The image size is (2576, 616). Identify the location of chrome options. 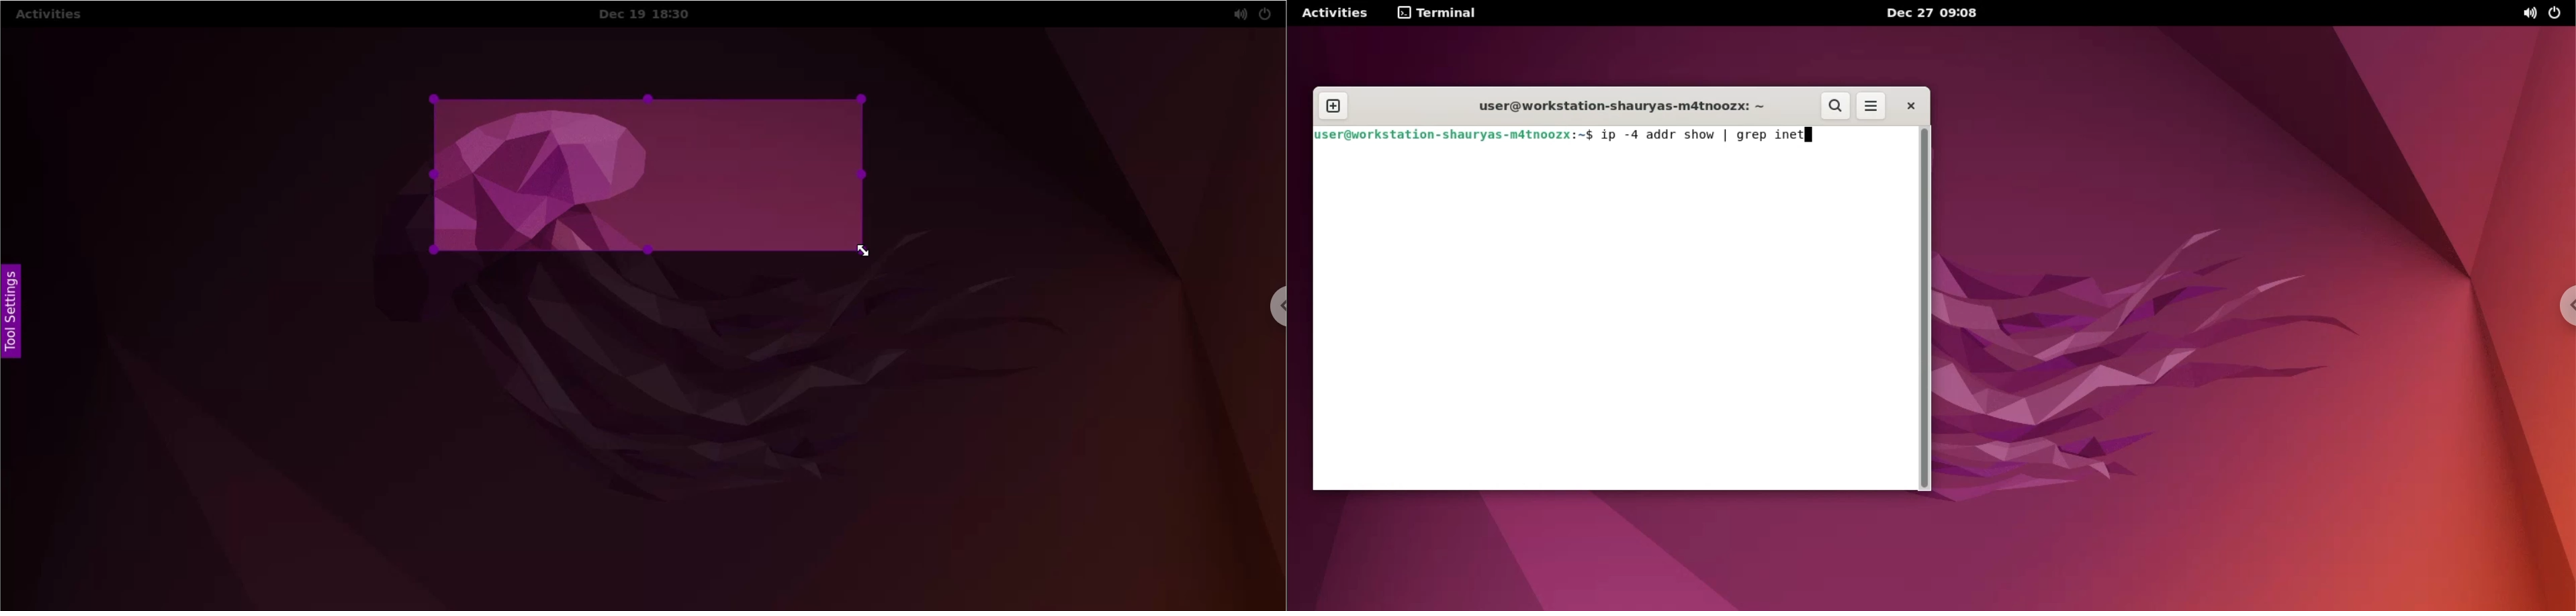
(1273, 306).